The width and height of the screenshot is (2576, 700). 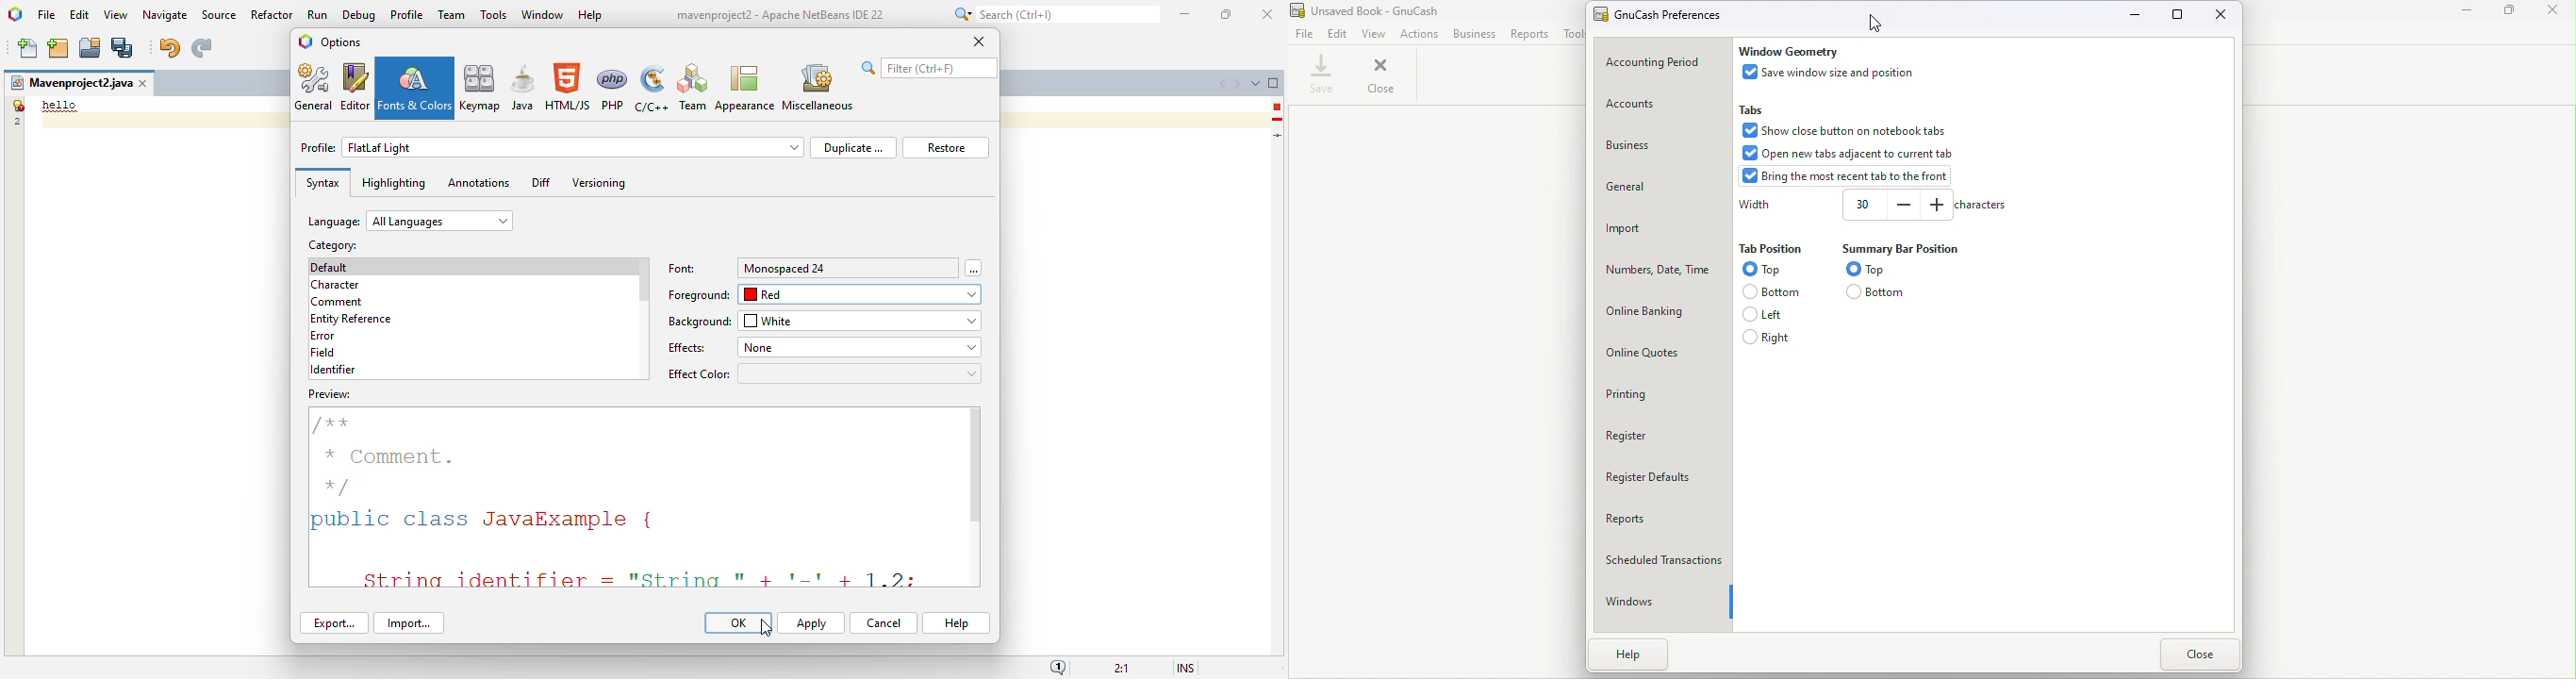 What do you see at coordinates (2219, 16) in the screenshot?
I see `Close` at bounding box center [2219, 16].